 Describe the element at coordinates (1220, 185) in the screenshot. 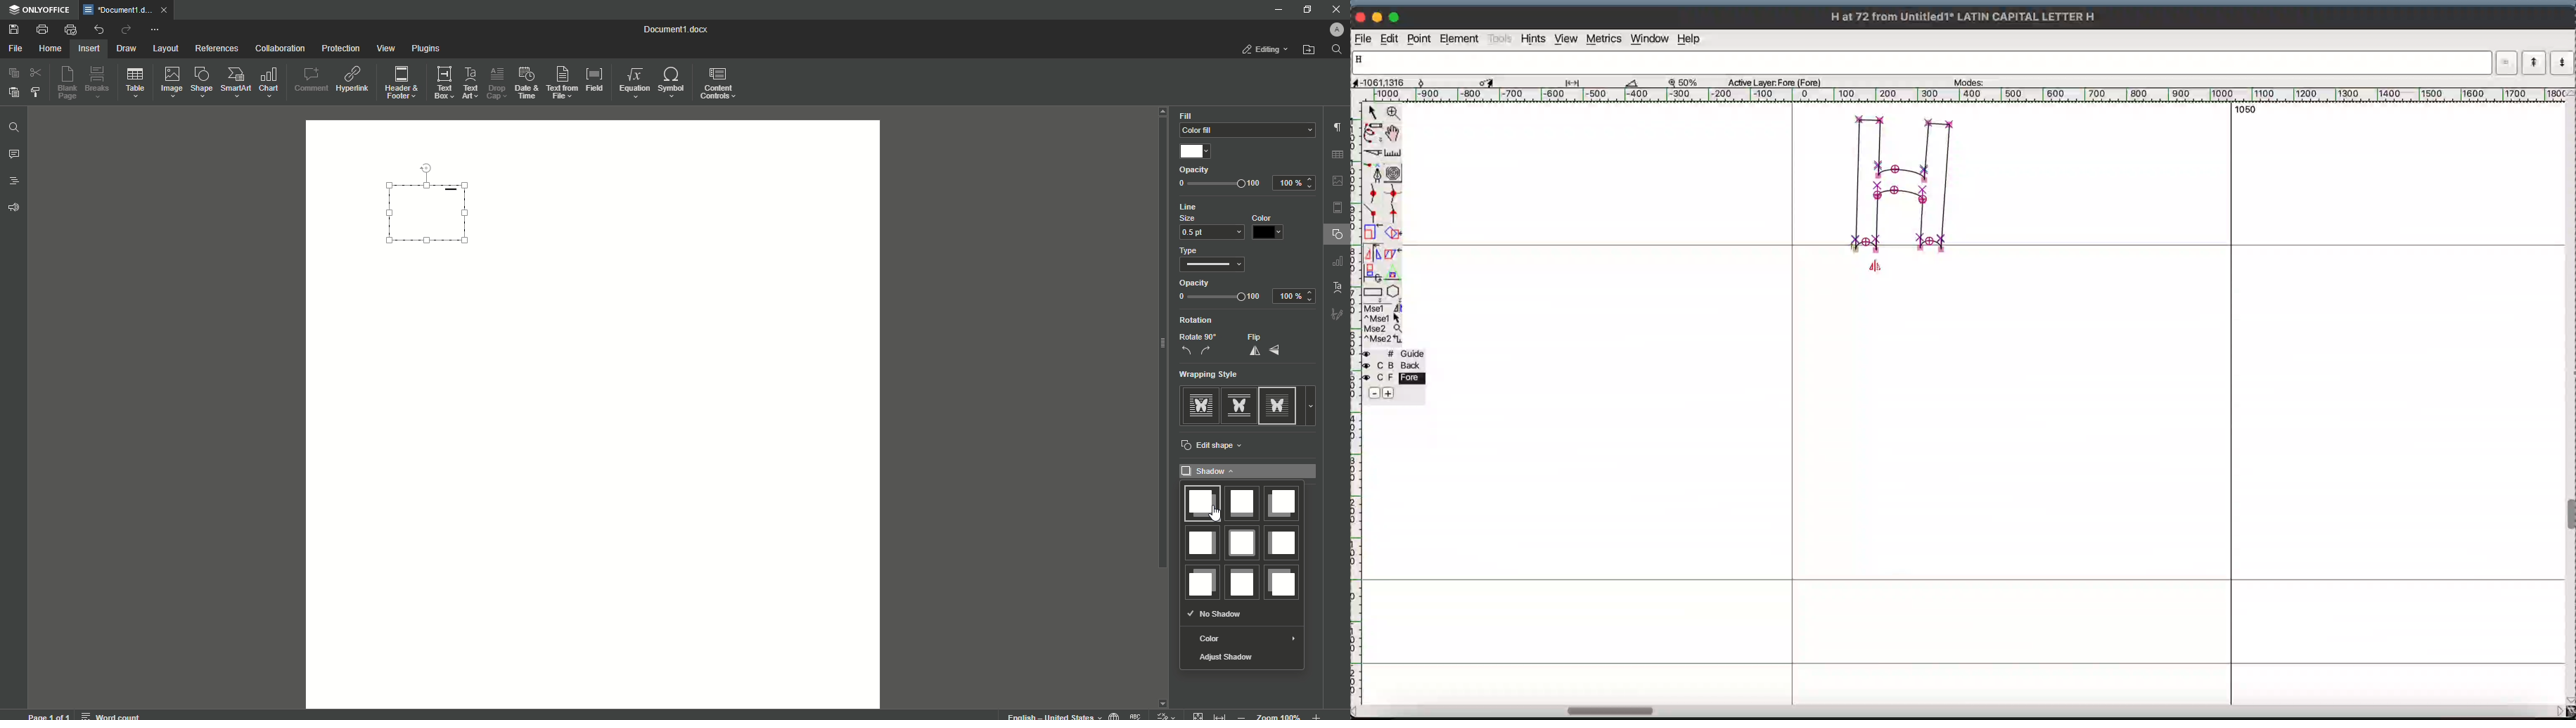

I see `adjust 0 to 100` at that location.